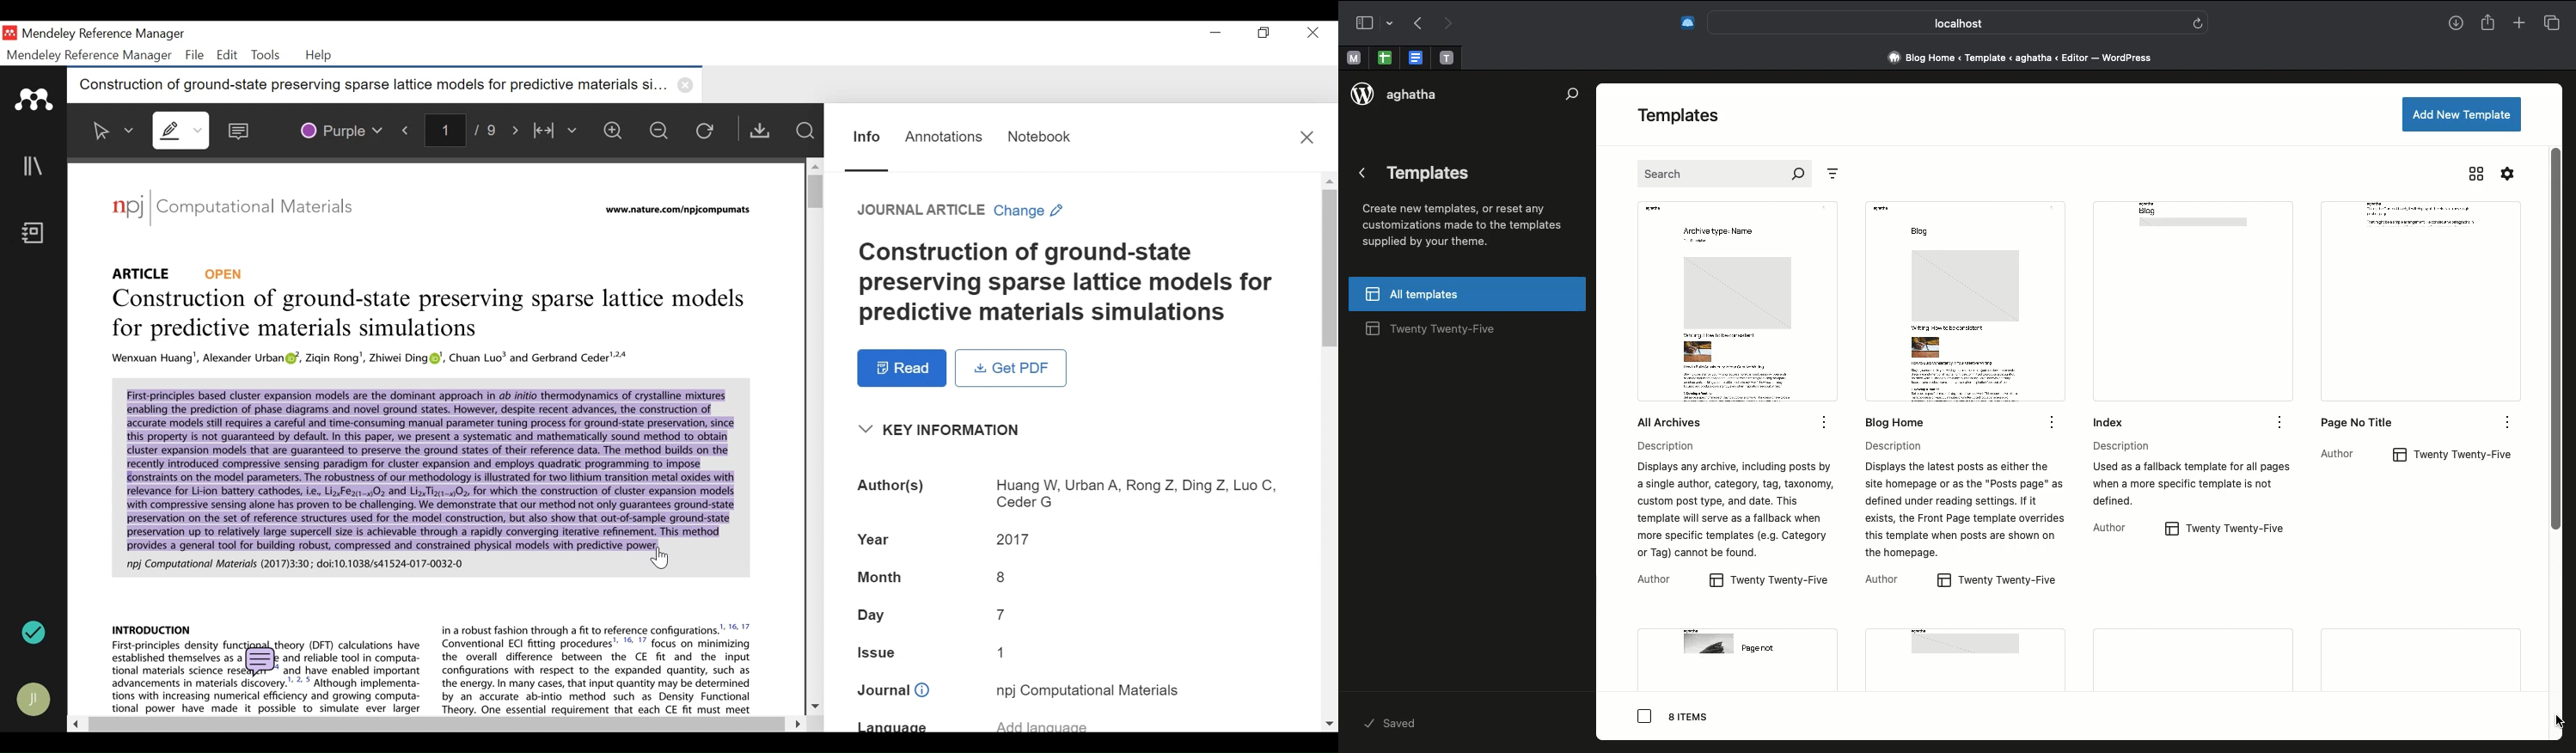 This screenshot has height=756, width=2576. What do you see at coordinates (1330, 724) in the screenshot?
I see `scroll down` at bounding box center [1330, 724].